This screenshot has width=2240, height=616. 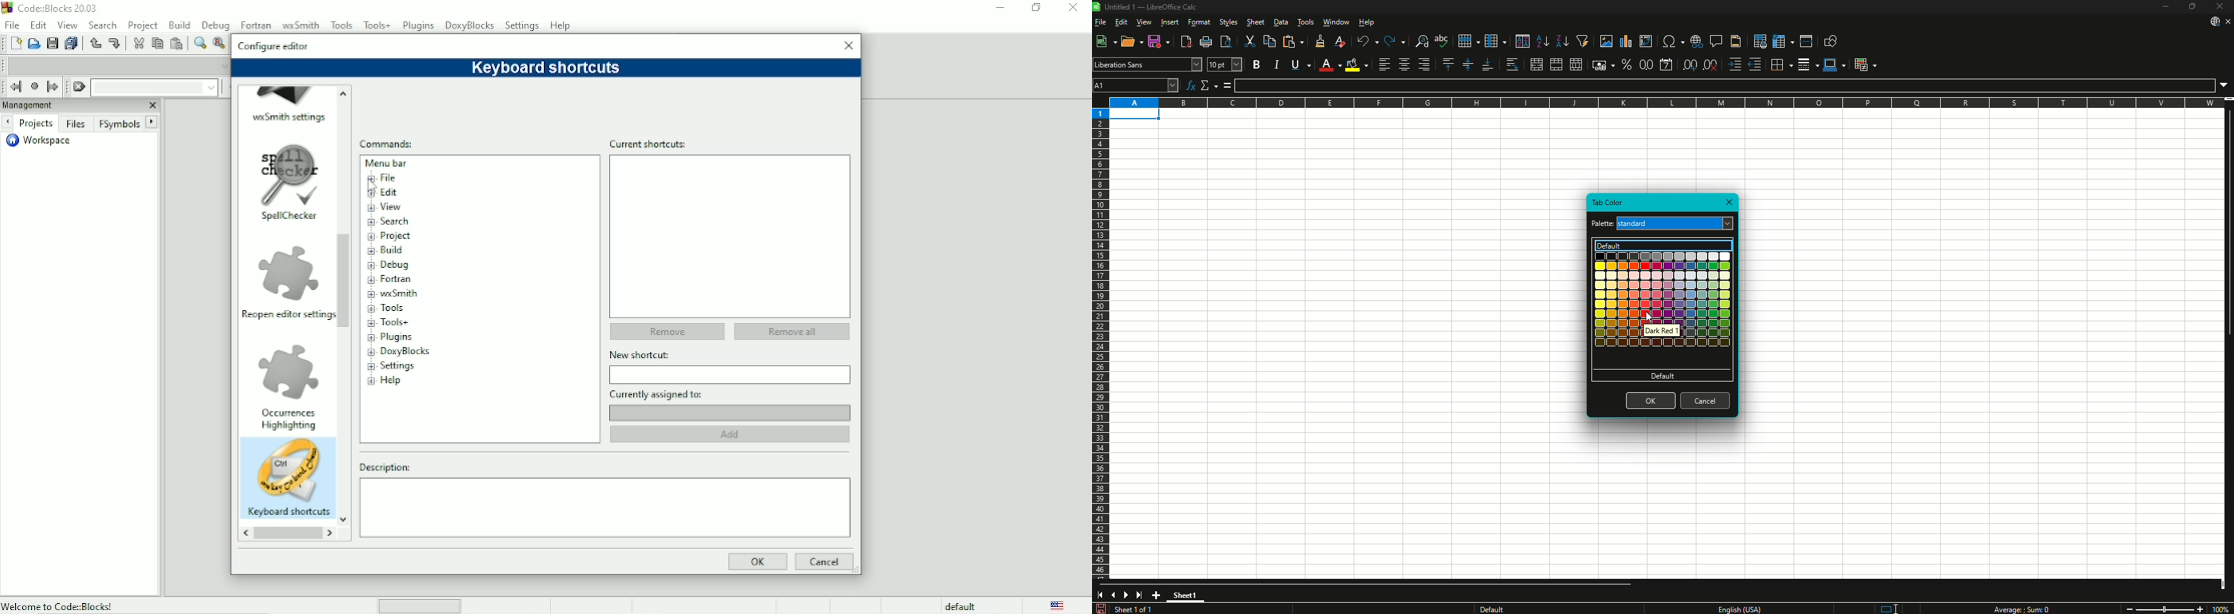 What do you see at coordinates (1449, 64) in the screenshot?
I see `Align Top` at bounding box center [1449, 64].